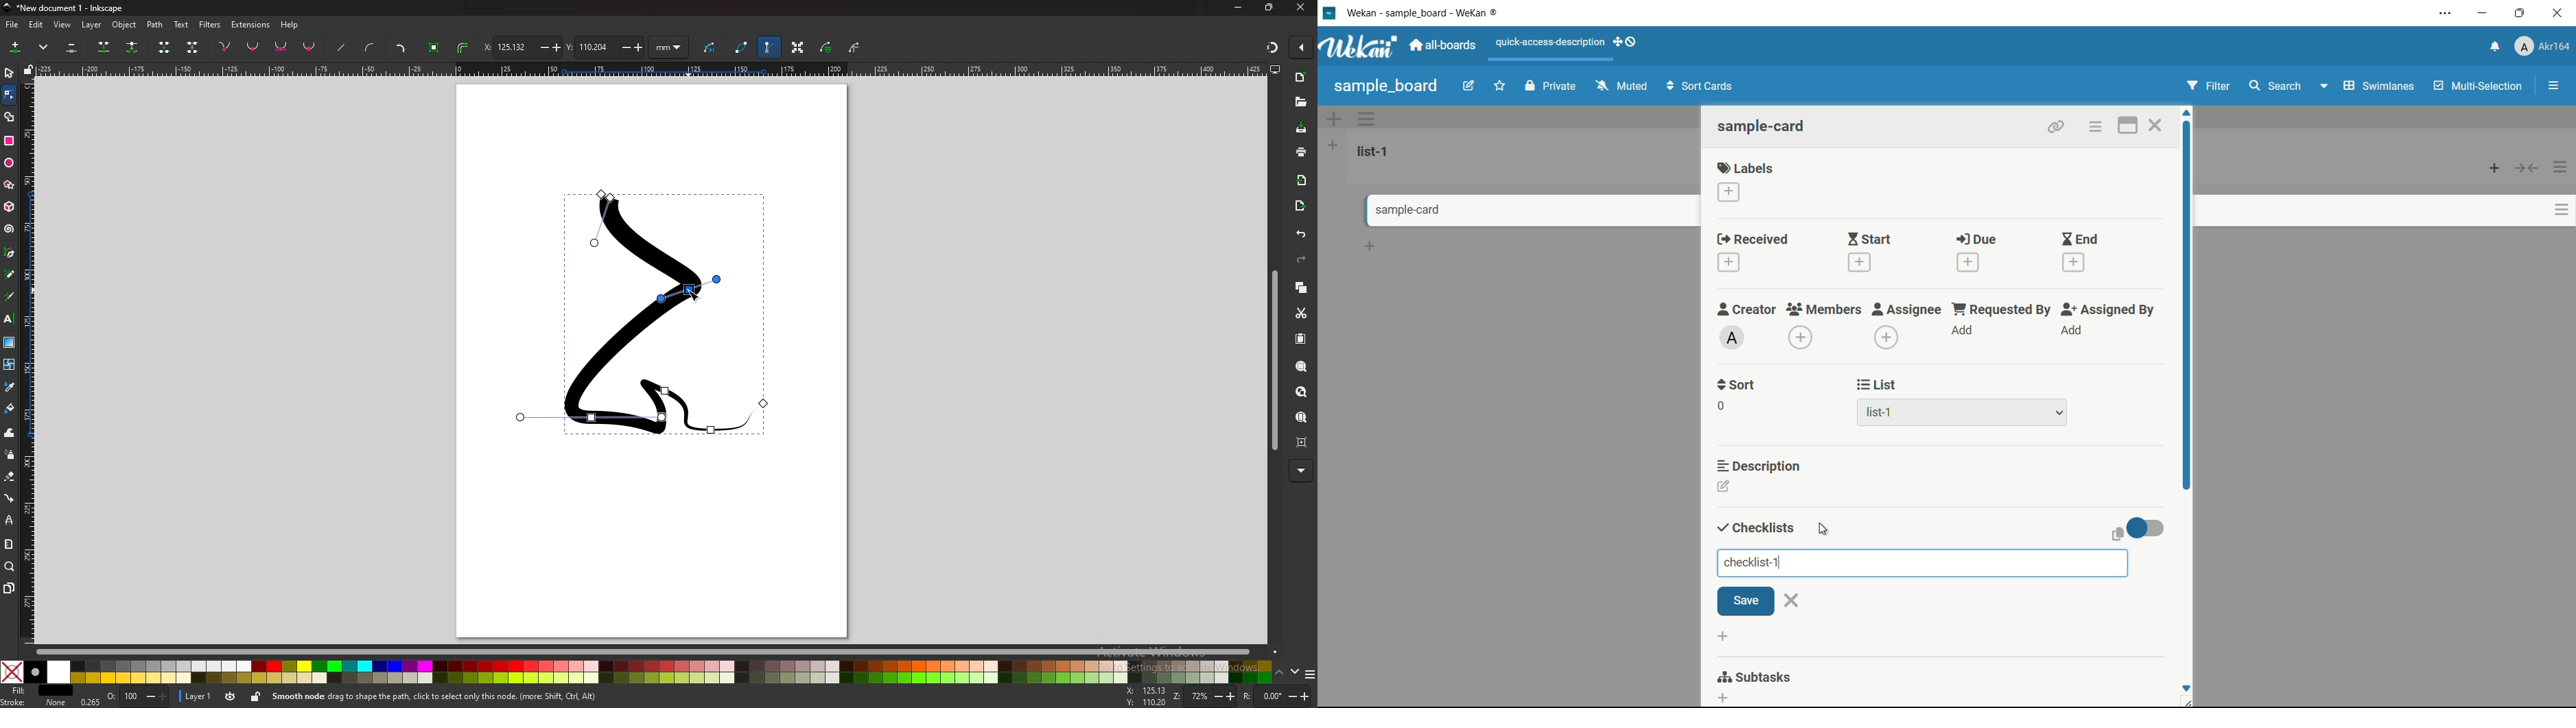 The width and height of the screenshot is (2576, 728). What do you see at coordinates (1370, 246) in the screenshot?
I see `add card bottom` at bounding box center [1370, 246].